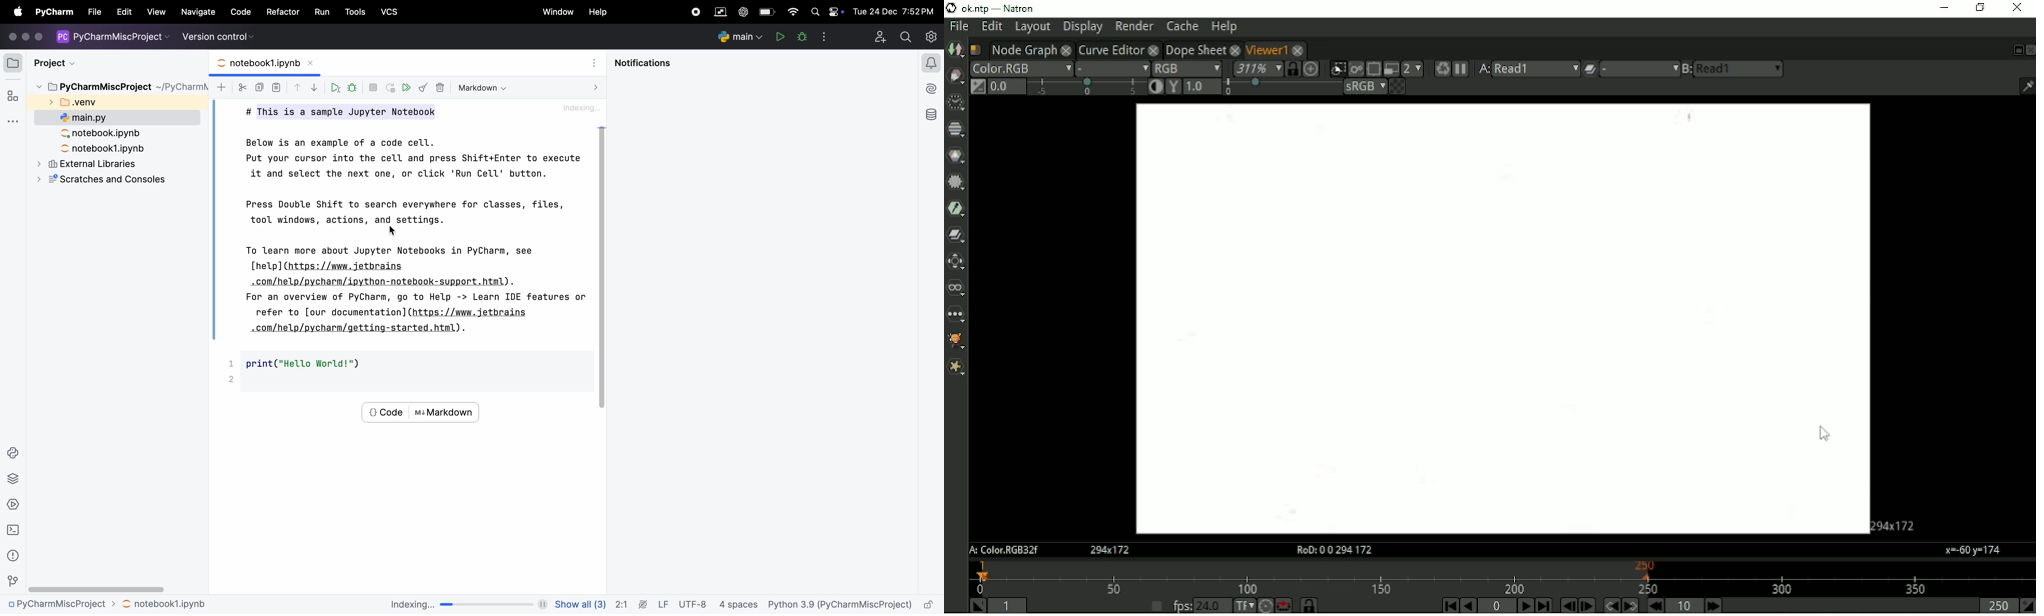 This screenshot has width=2044, height=616. What do you see at coordinates (284, 12) in the screenshot?
I see `refactor` at bounding box center [284, 12].